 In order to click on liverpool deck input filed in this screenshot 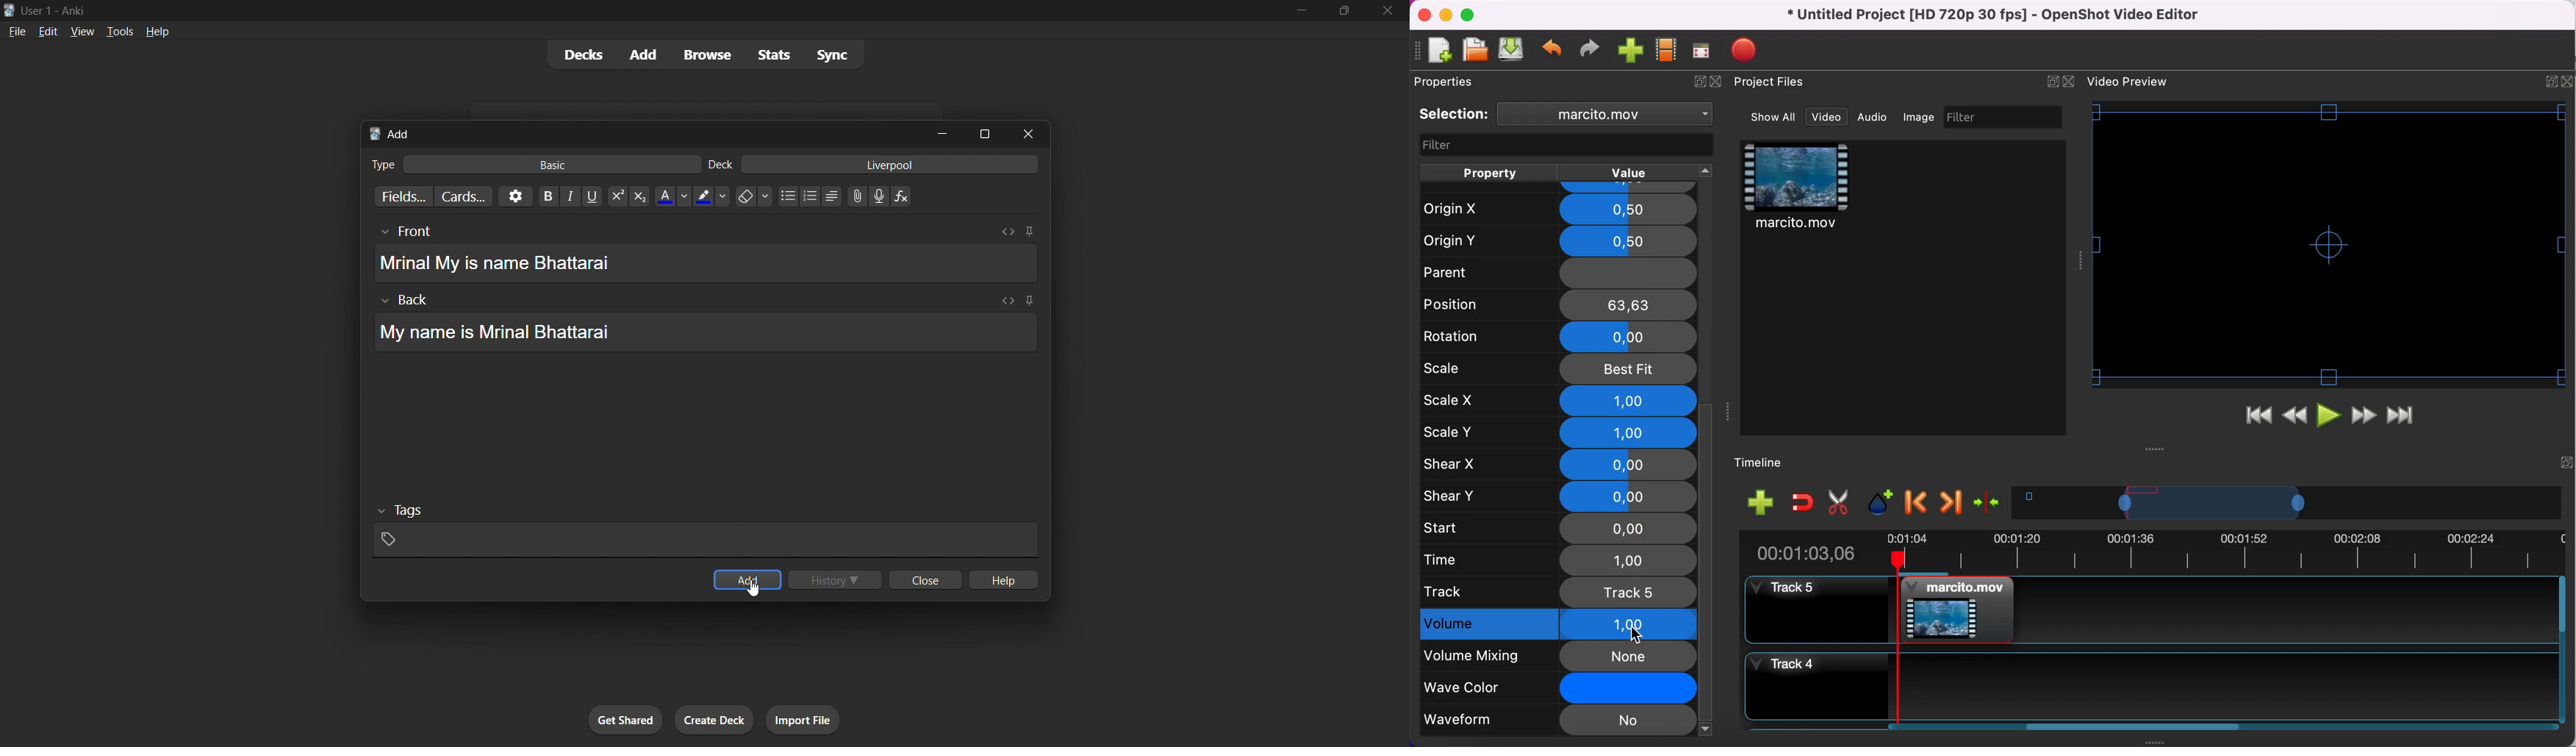, I will do `click(873, 164)`.